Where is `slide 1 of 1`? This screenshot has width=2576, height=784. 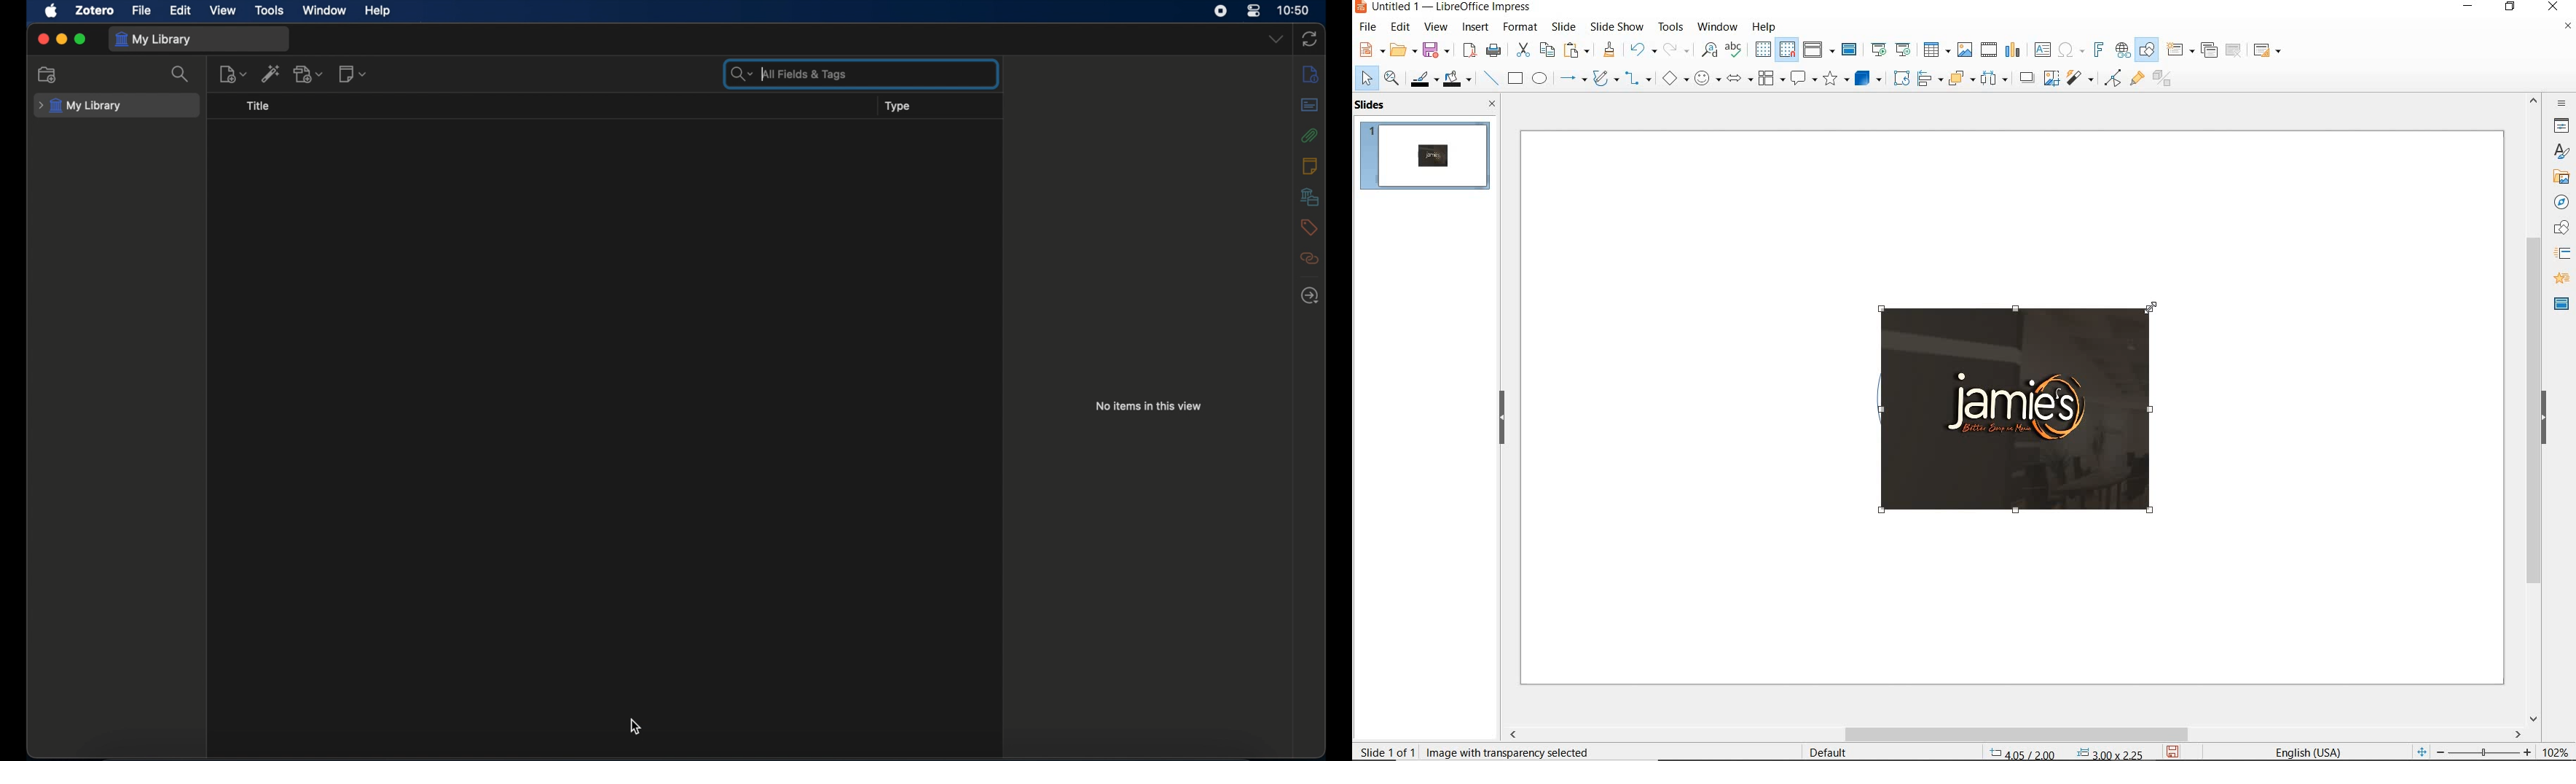
slide 1 of 1 is located at coordinates (1389, 749).